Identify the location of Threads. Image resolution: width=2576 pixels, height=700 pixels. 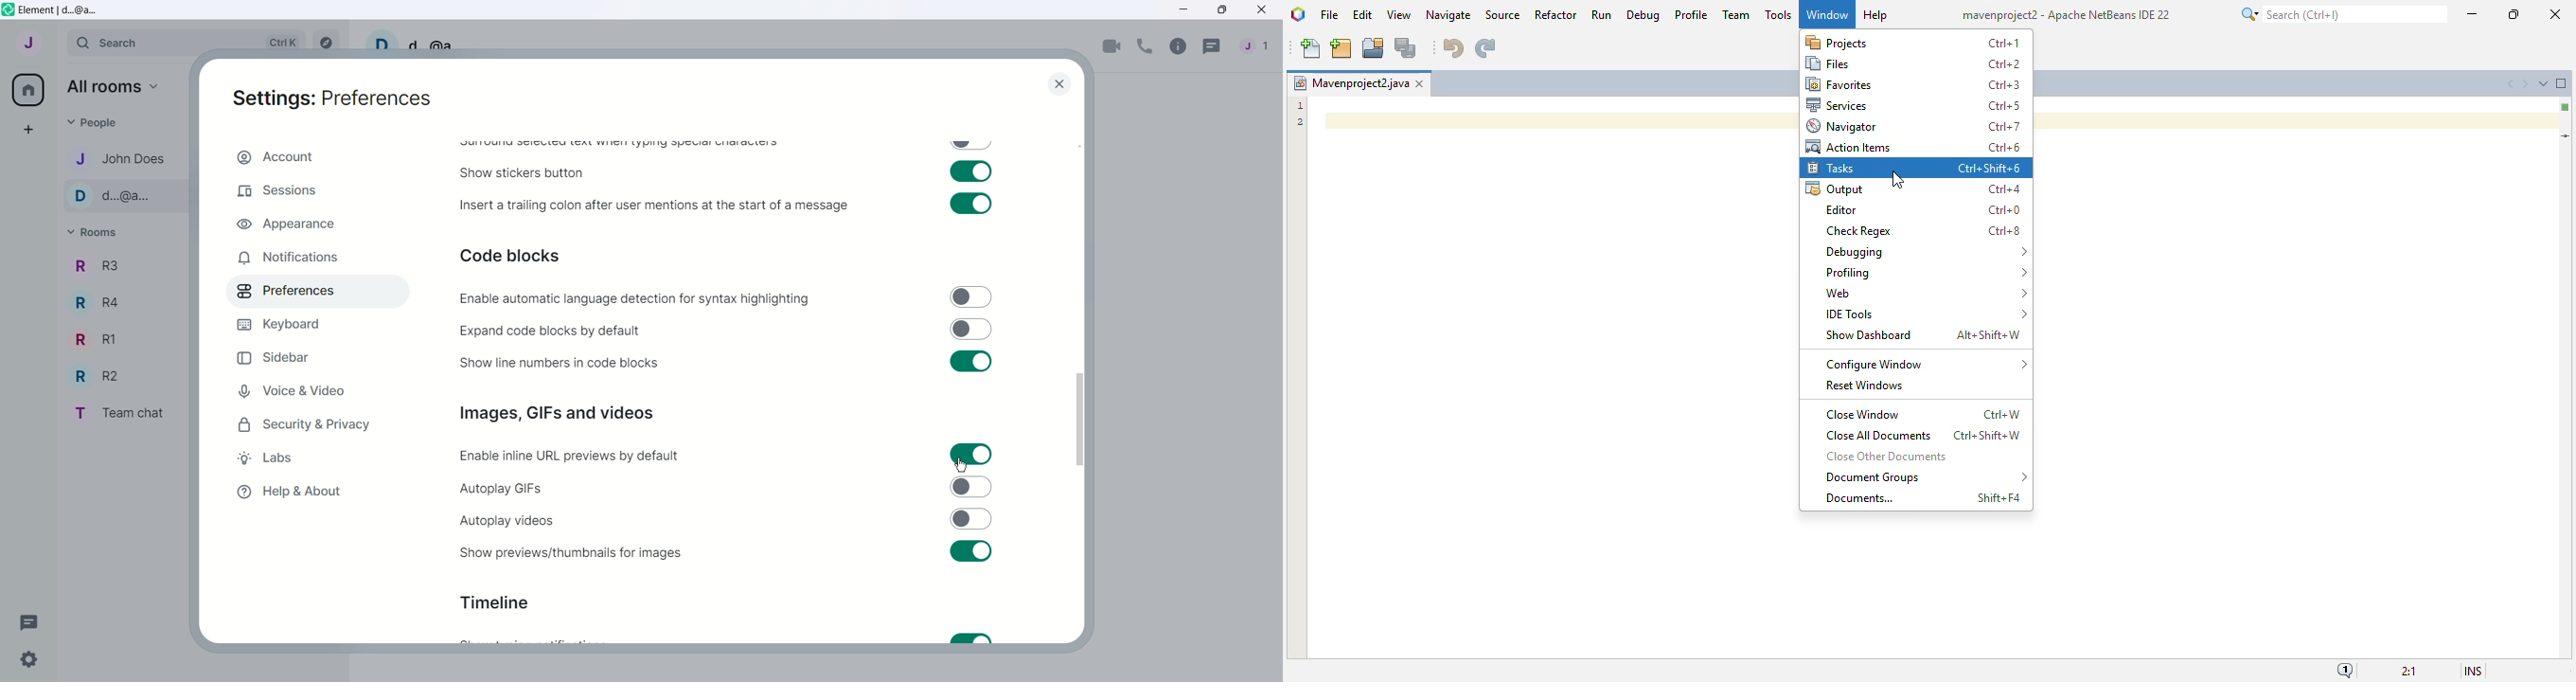
(1213, 48).